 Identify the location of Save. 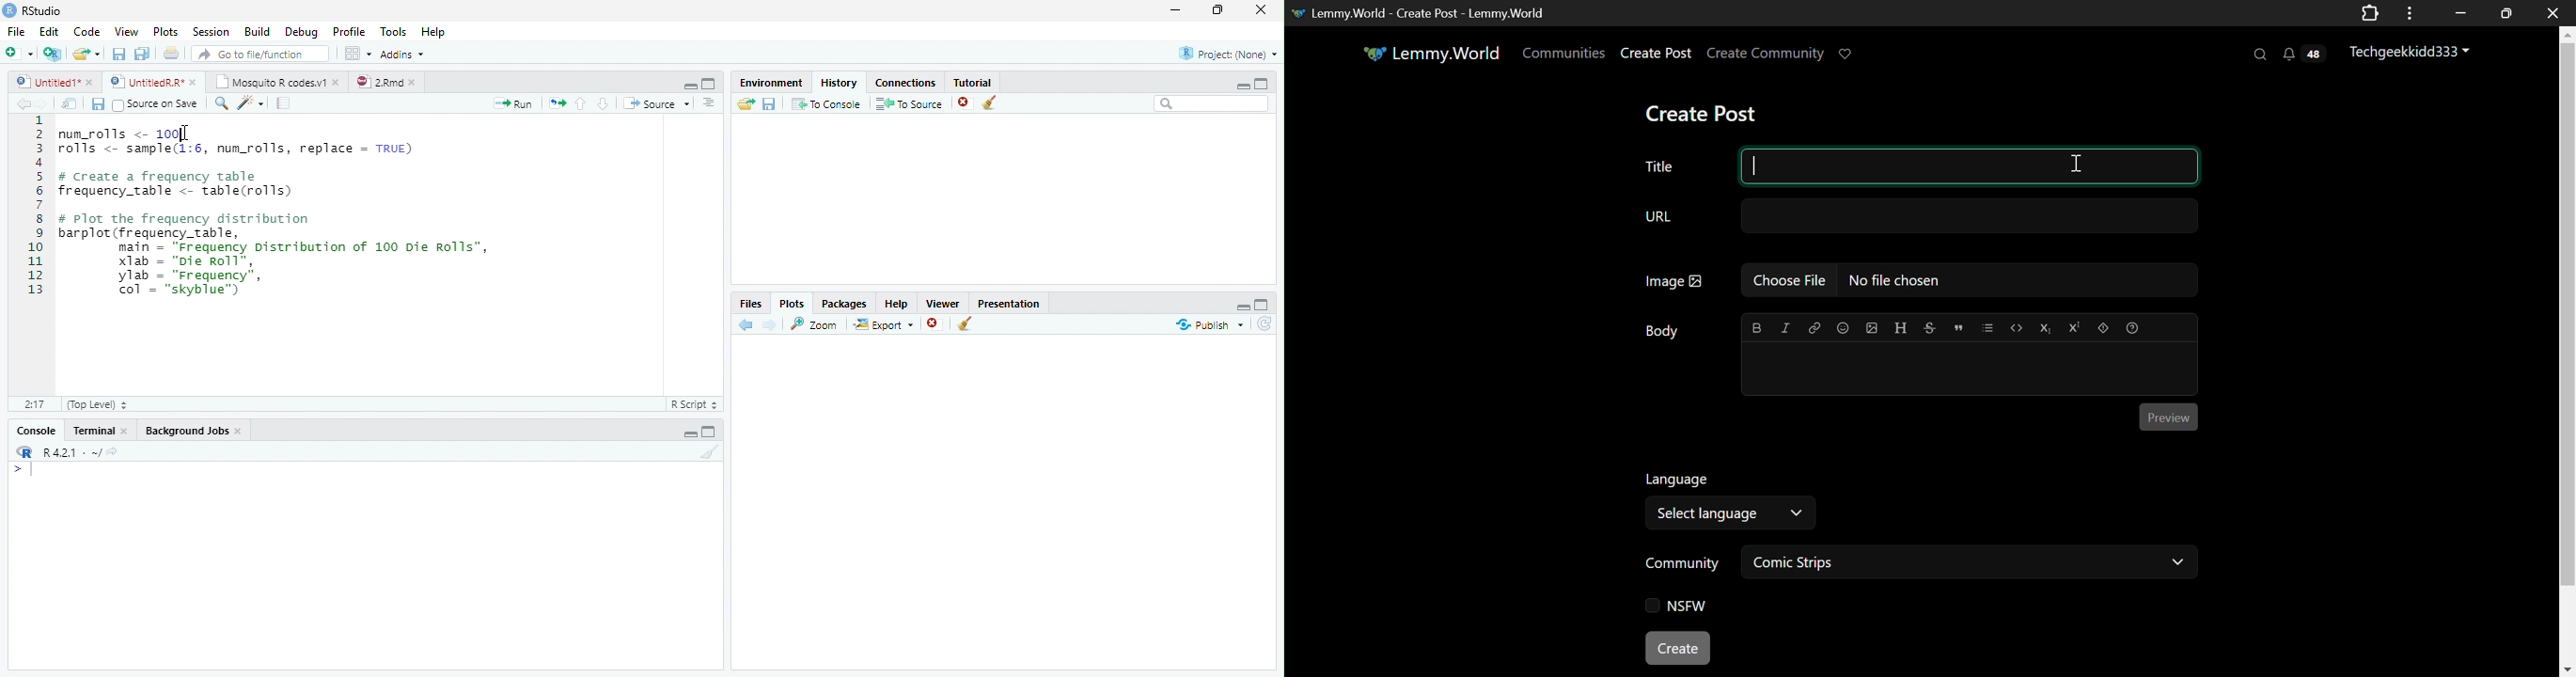
(97, 103).